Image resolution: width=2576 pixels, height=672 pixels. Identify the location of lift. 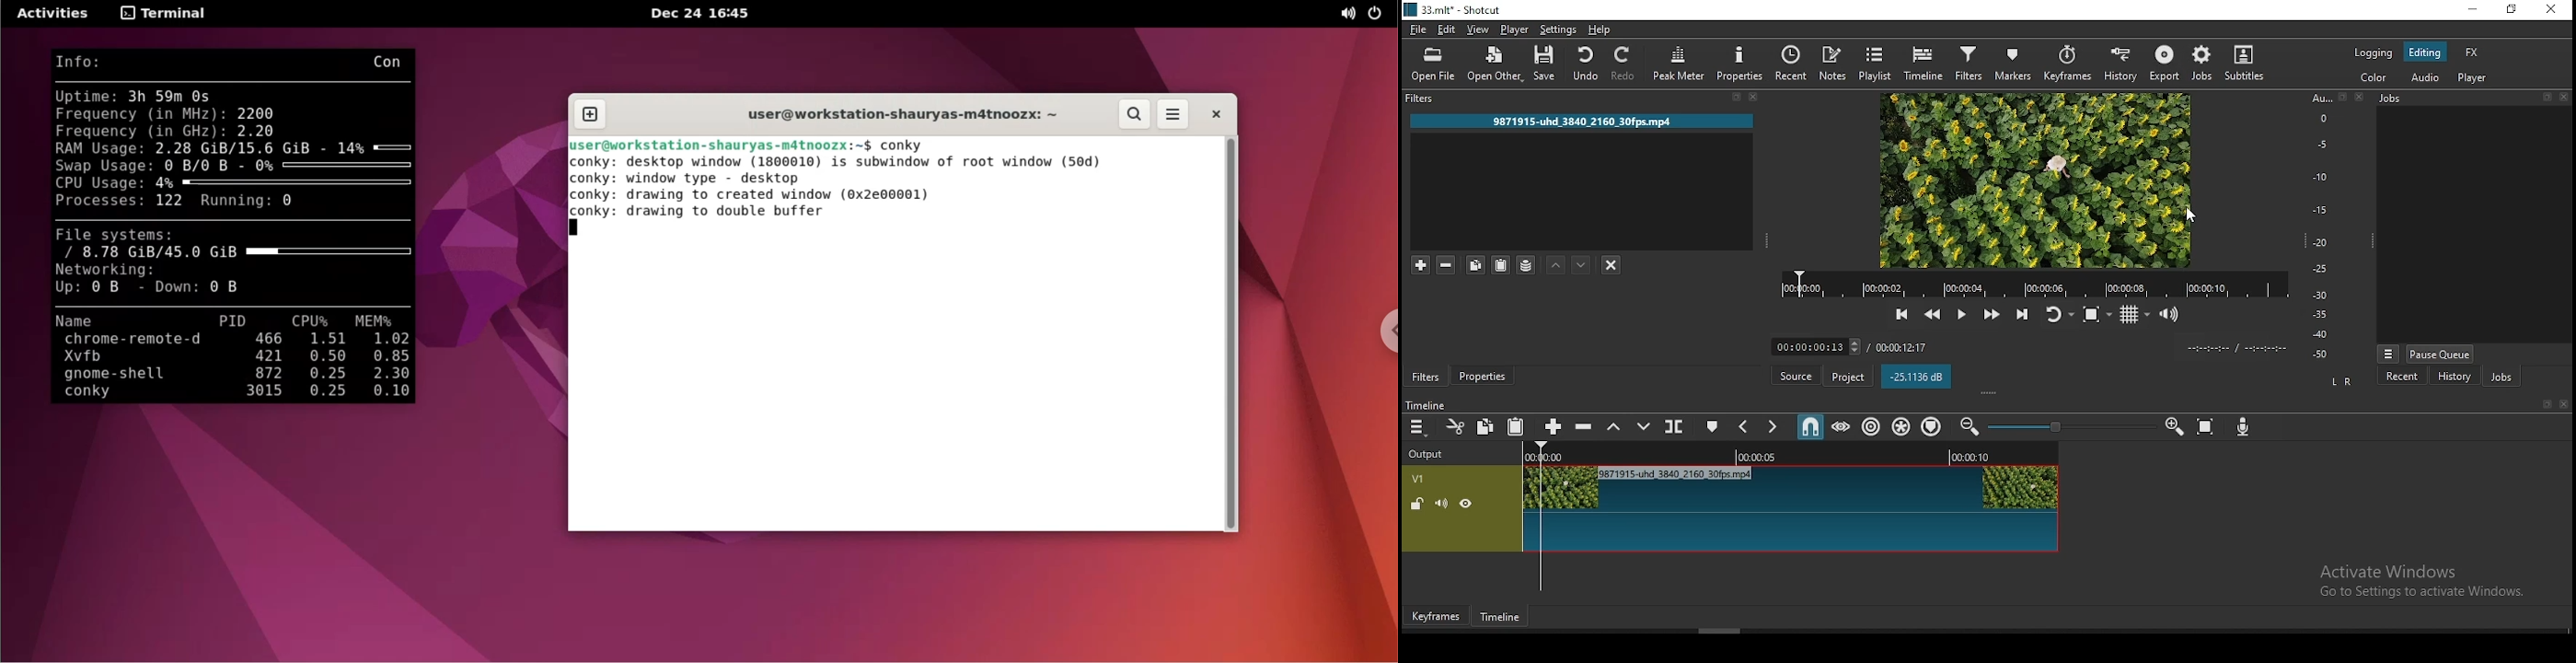
(1614, 427).